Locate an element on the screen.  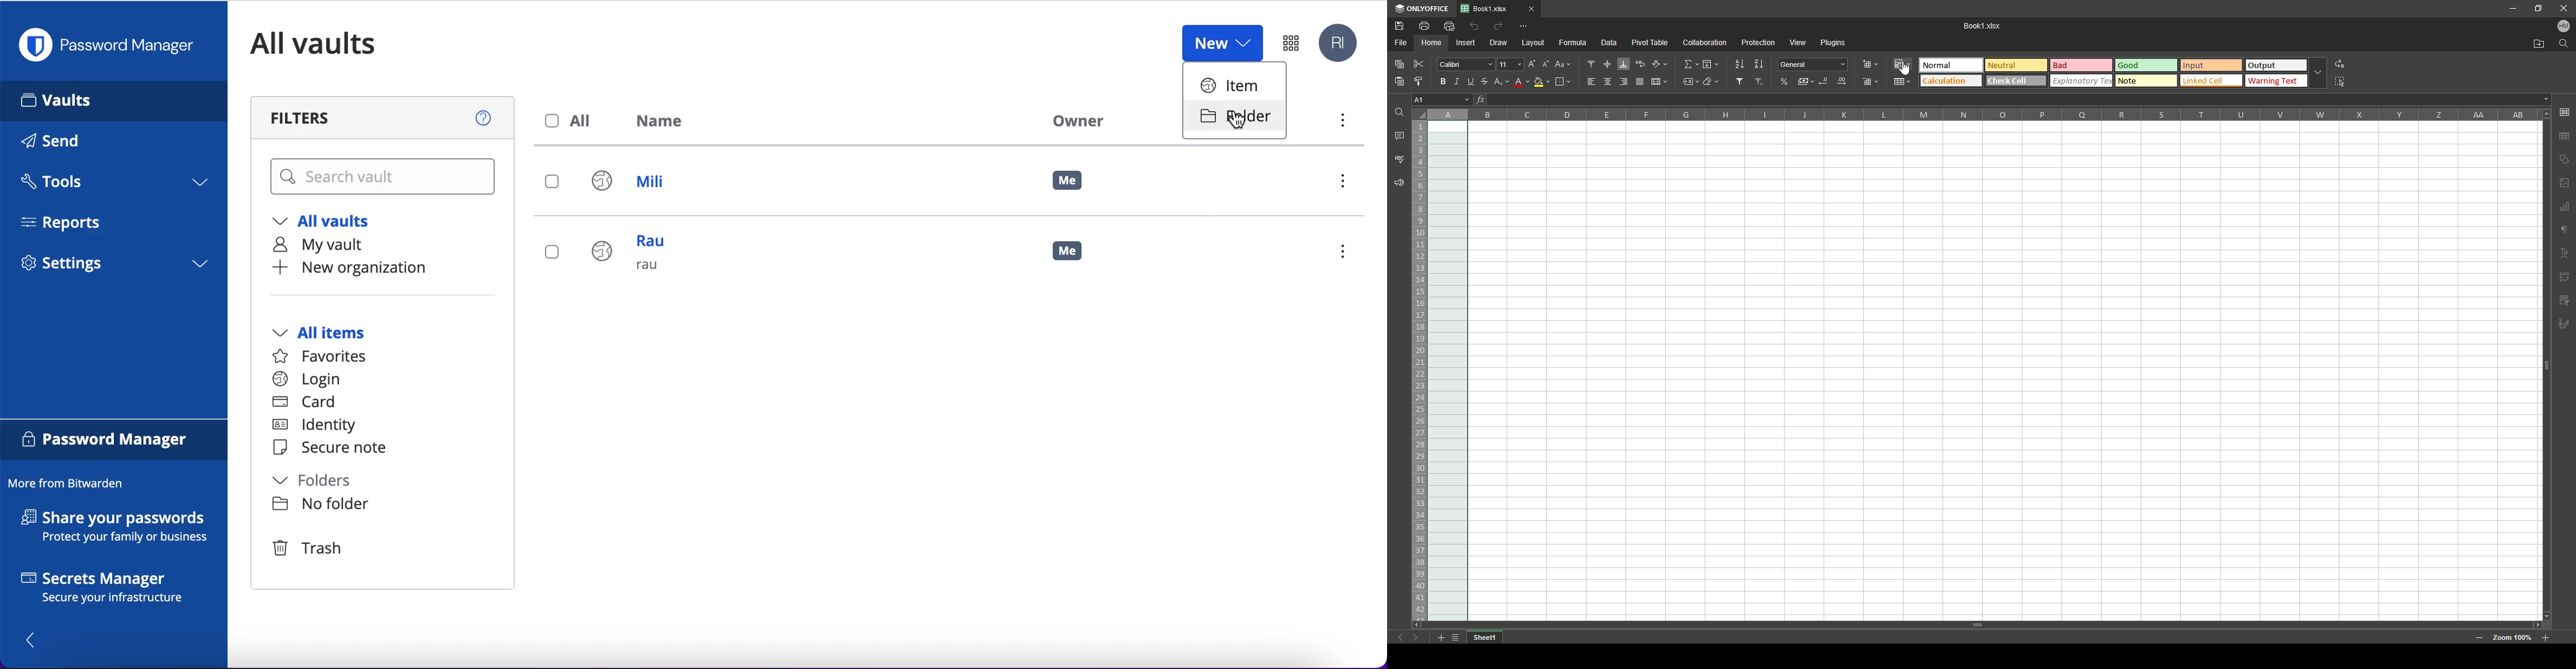
Booki .Xlsx is located at coordinates (1983, 25).